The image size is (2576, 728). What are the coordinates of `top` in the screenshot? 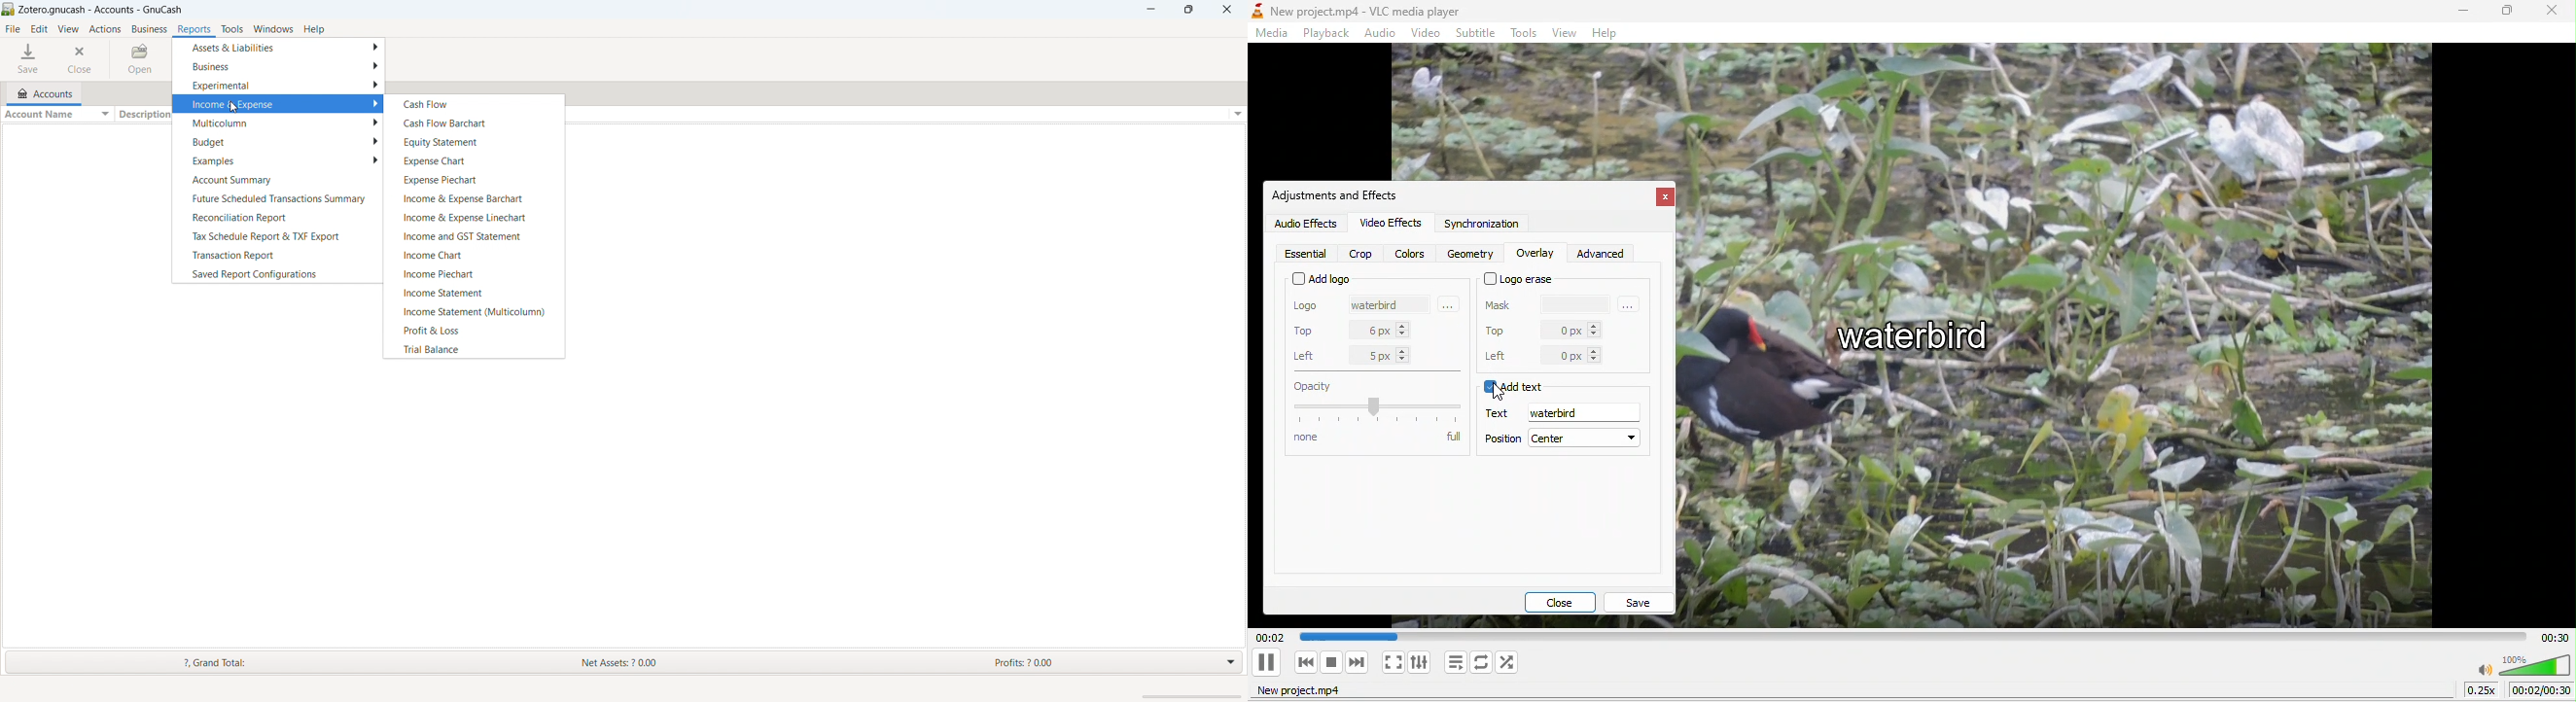 It's located at (1496, 333).